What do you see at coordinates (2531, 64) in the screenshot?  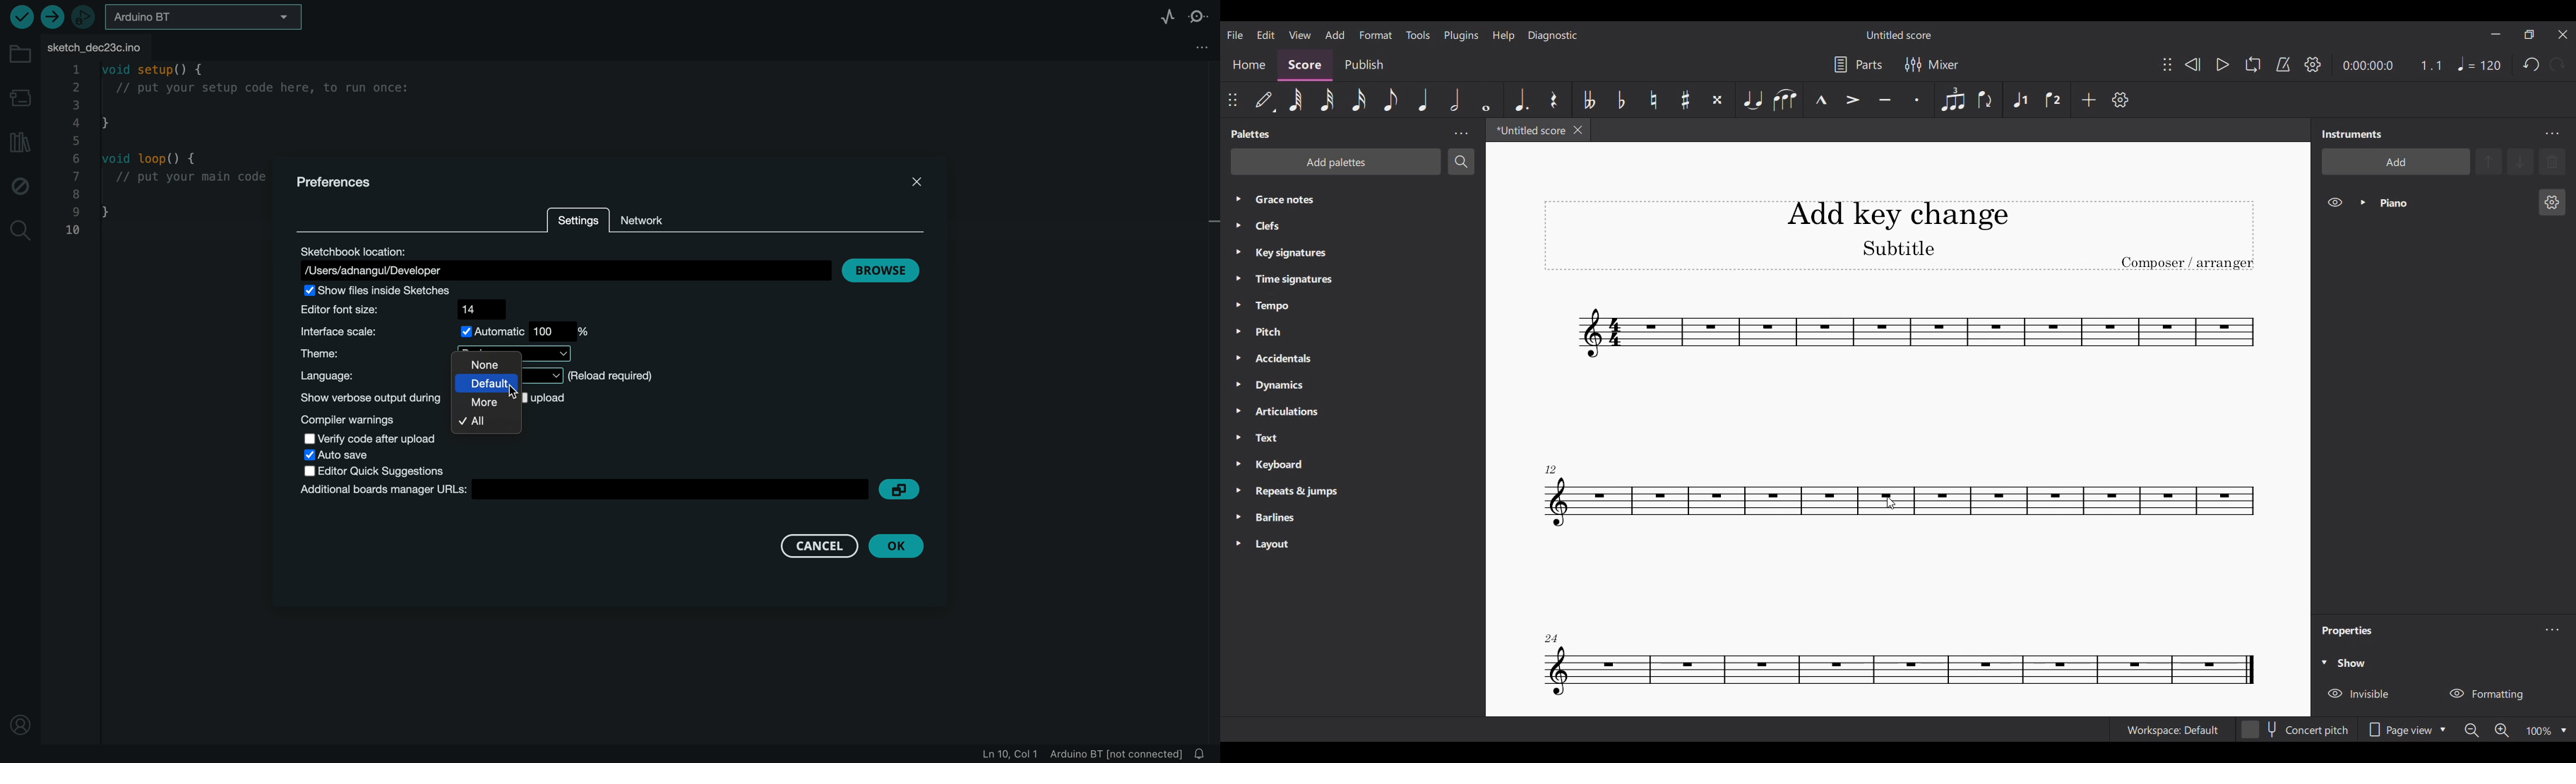 I see `Undo` at bounding box center [2531, 64].